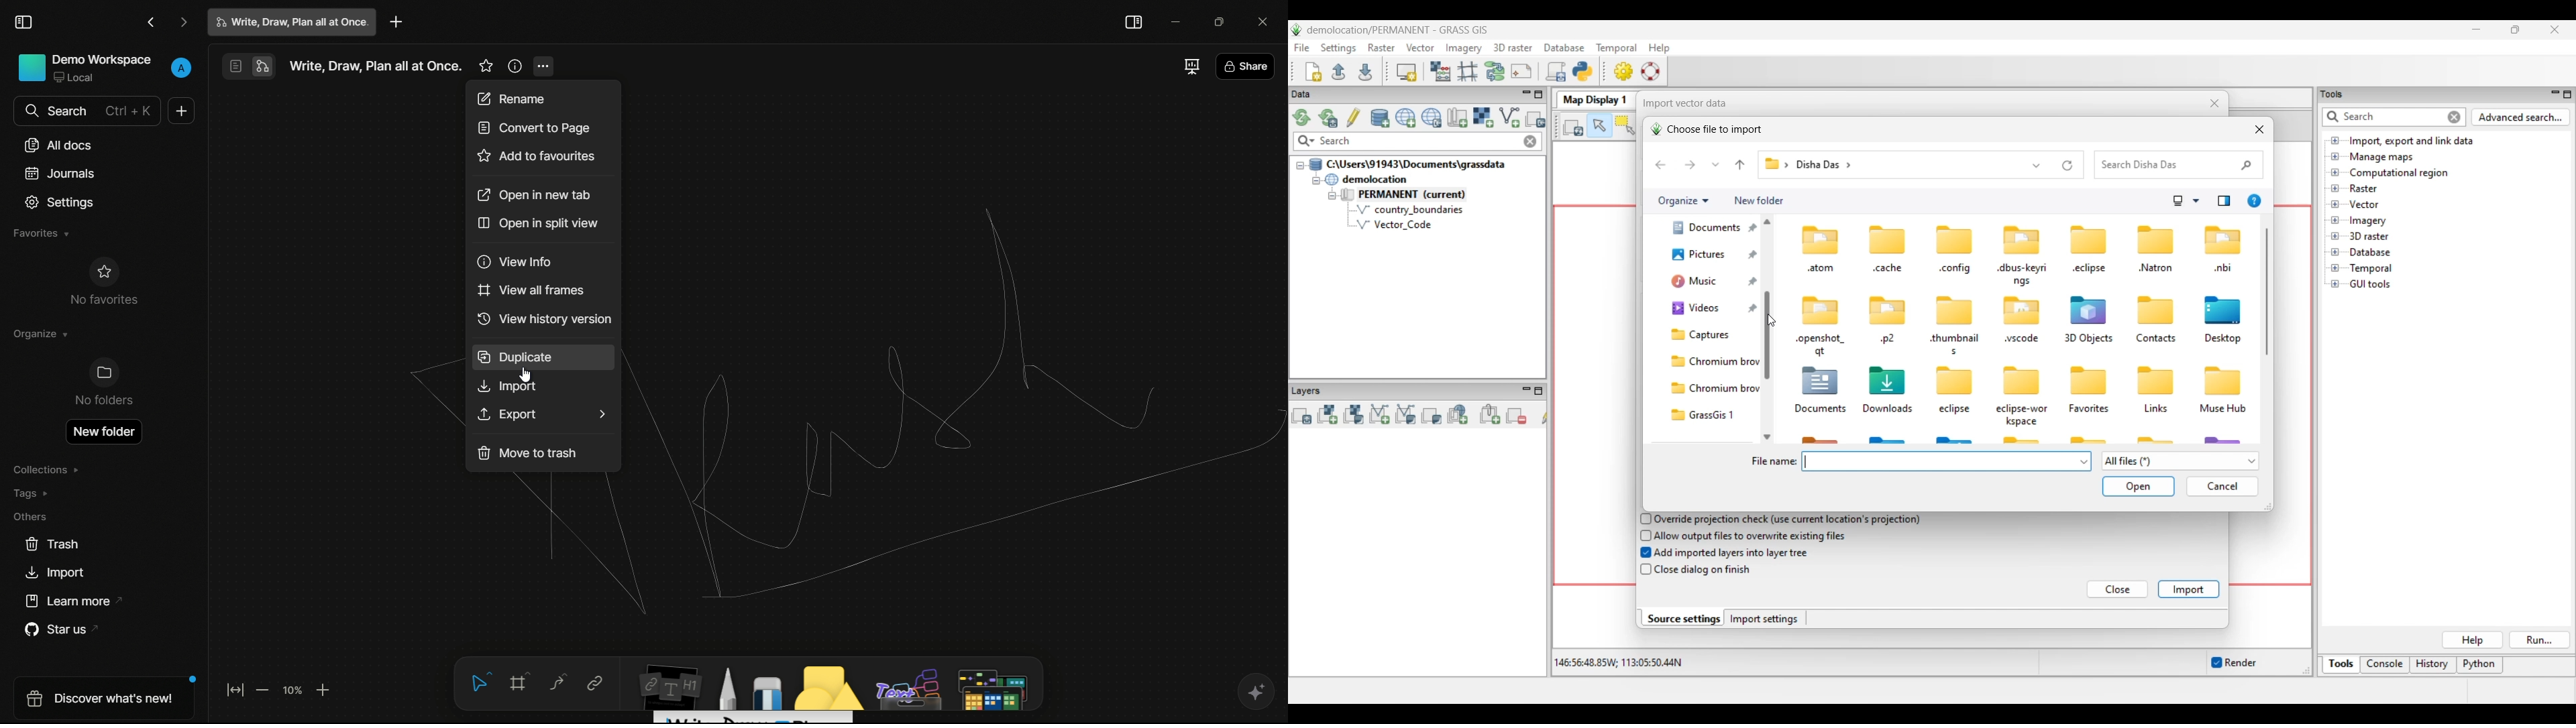 Image resolution: width=2576 pixels, height=728 pixels. What do you see at coordinates (545, 66) in the screenshot?
I see `more options` at bounding box center [545, 66].